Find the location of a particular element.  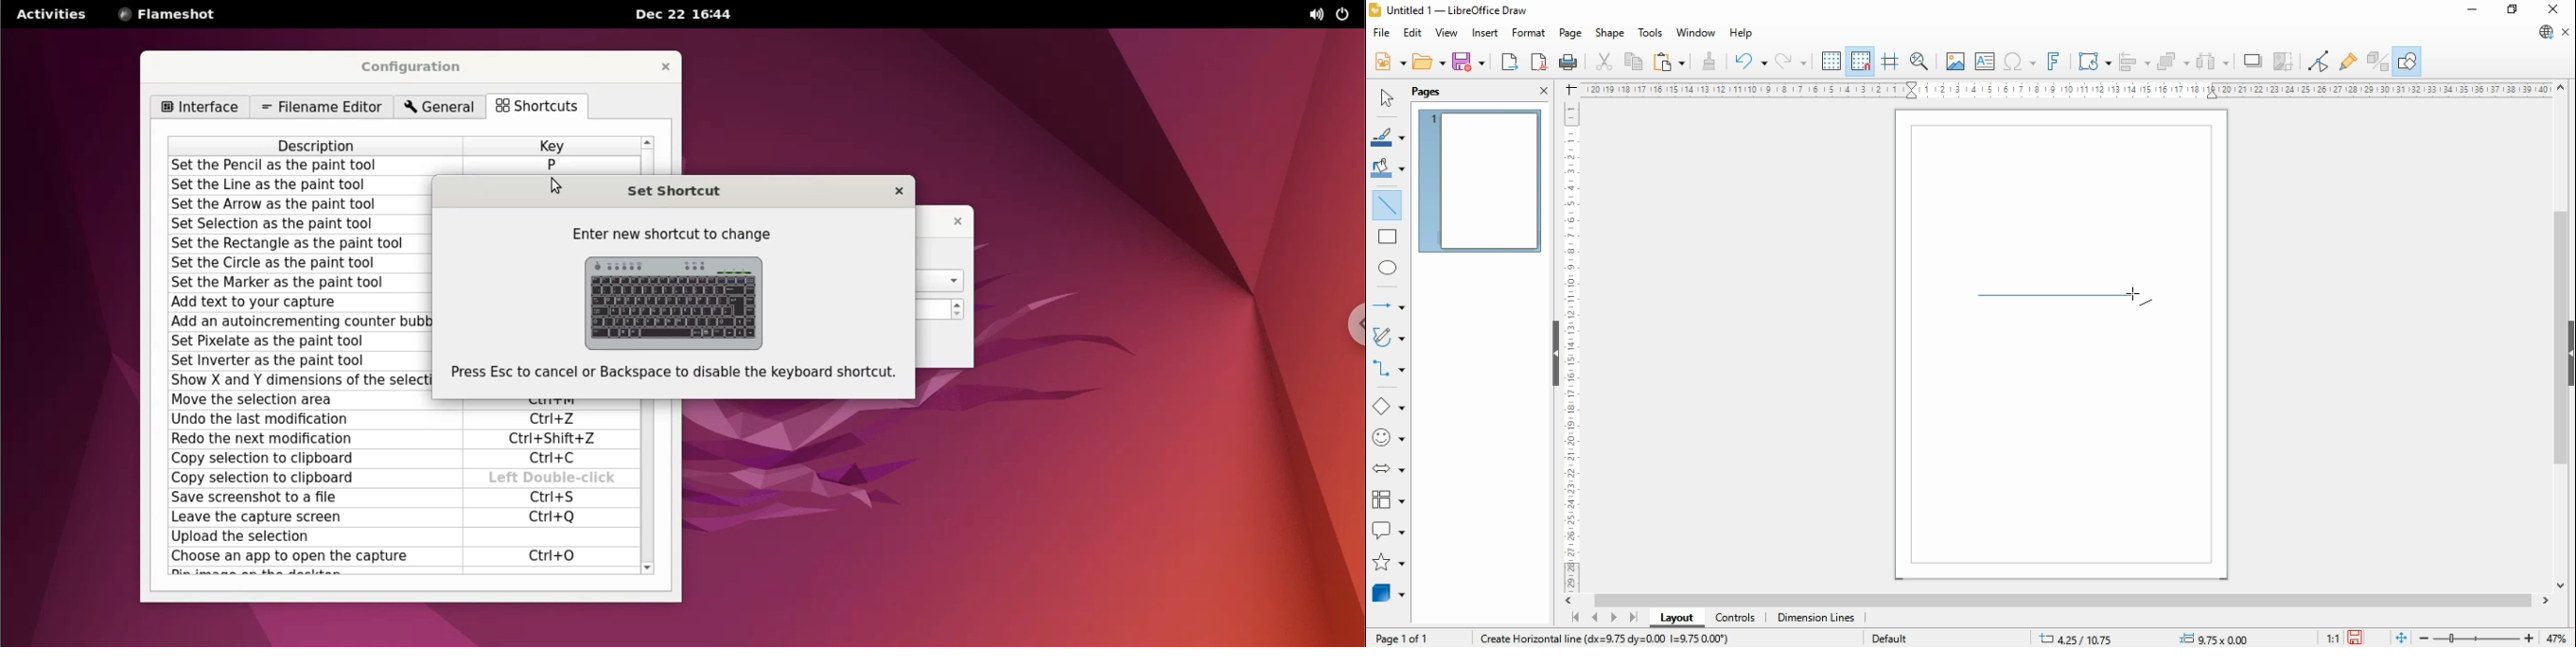

 is located at coordinates (1601, 638).